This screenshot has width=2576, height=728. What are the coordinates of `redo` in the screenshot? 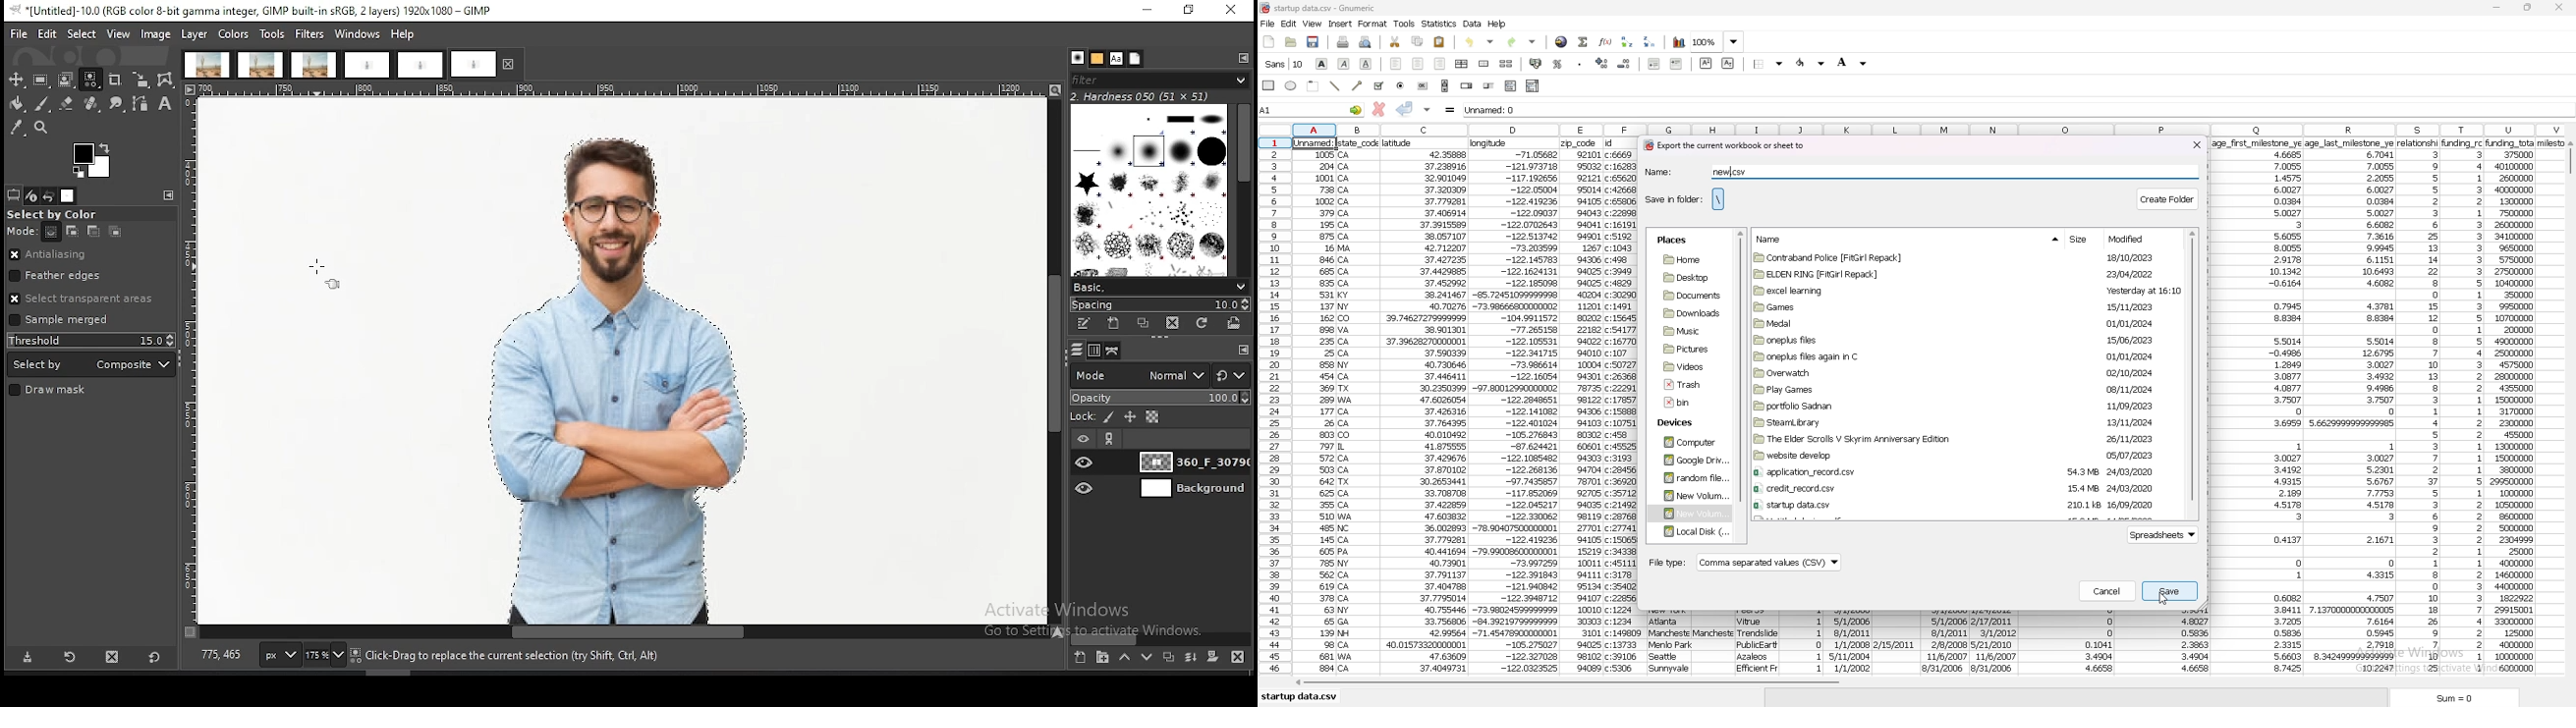 It's located at (1522, 41).